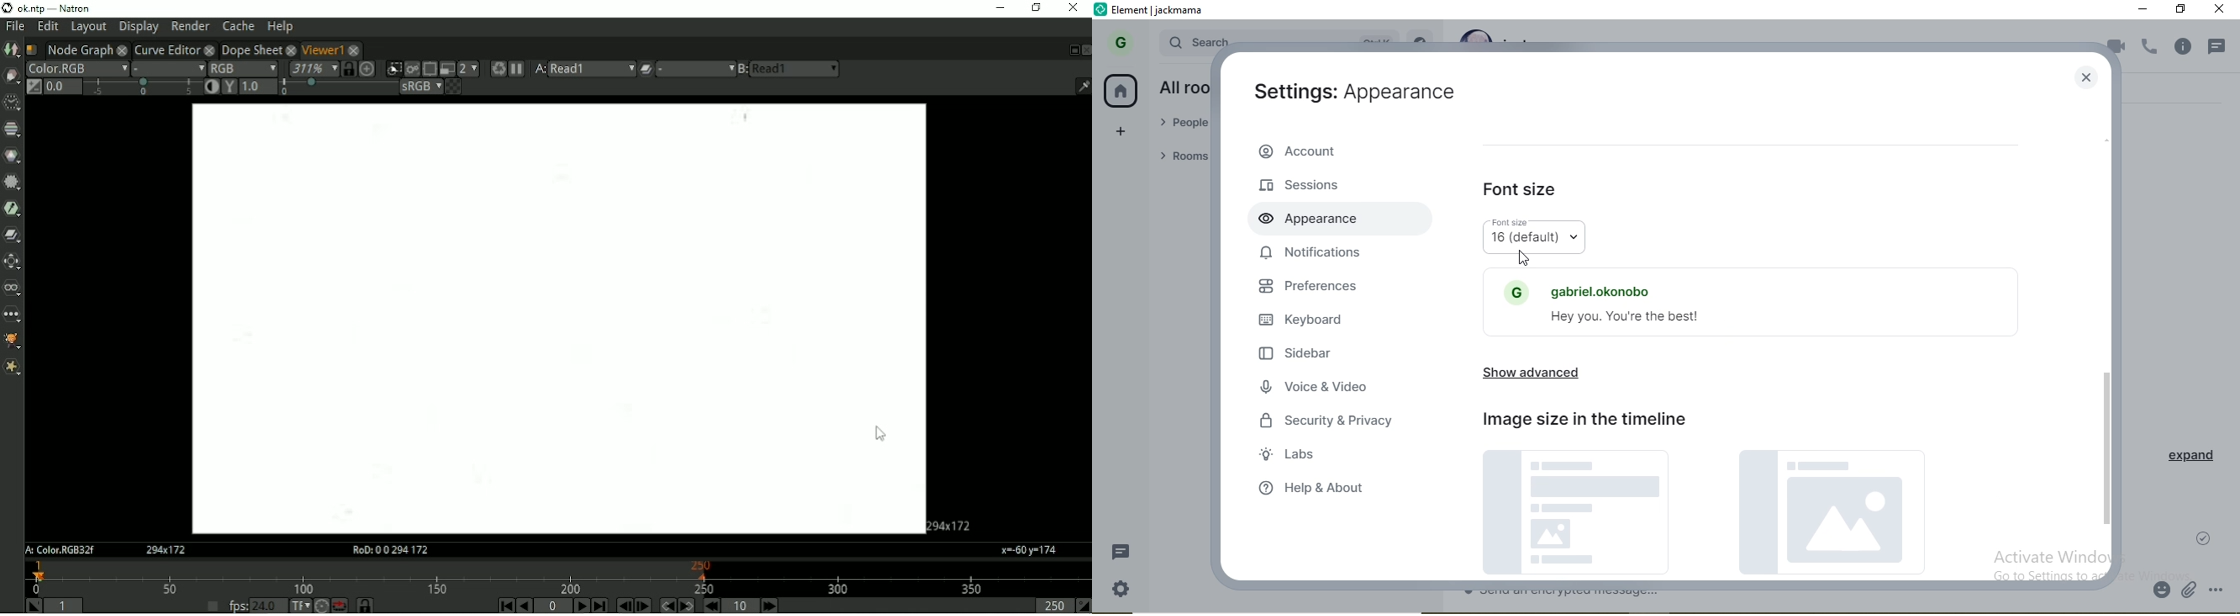 The height and width of the screenshot is (616, 2240). I want to click on voice call, so click(2152, 48).